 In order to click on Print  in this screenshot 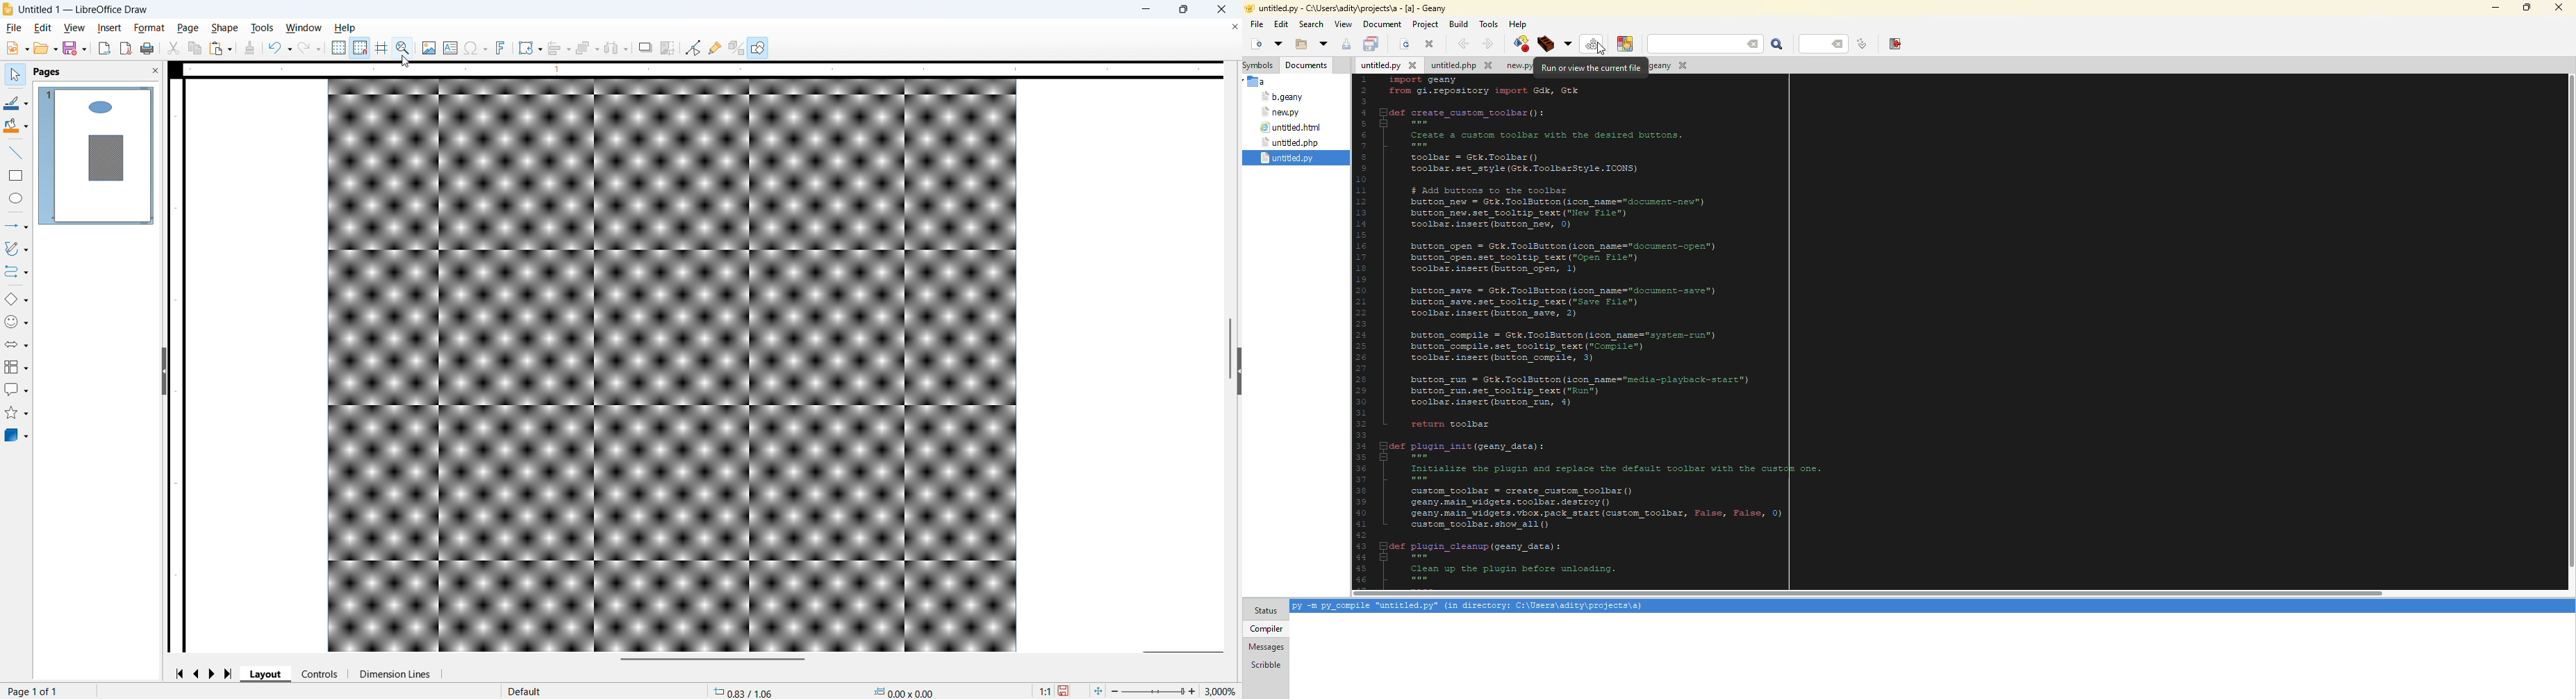, I will do `click(148, 48)`.